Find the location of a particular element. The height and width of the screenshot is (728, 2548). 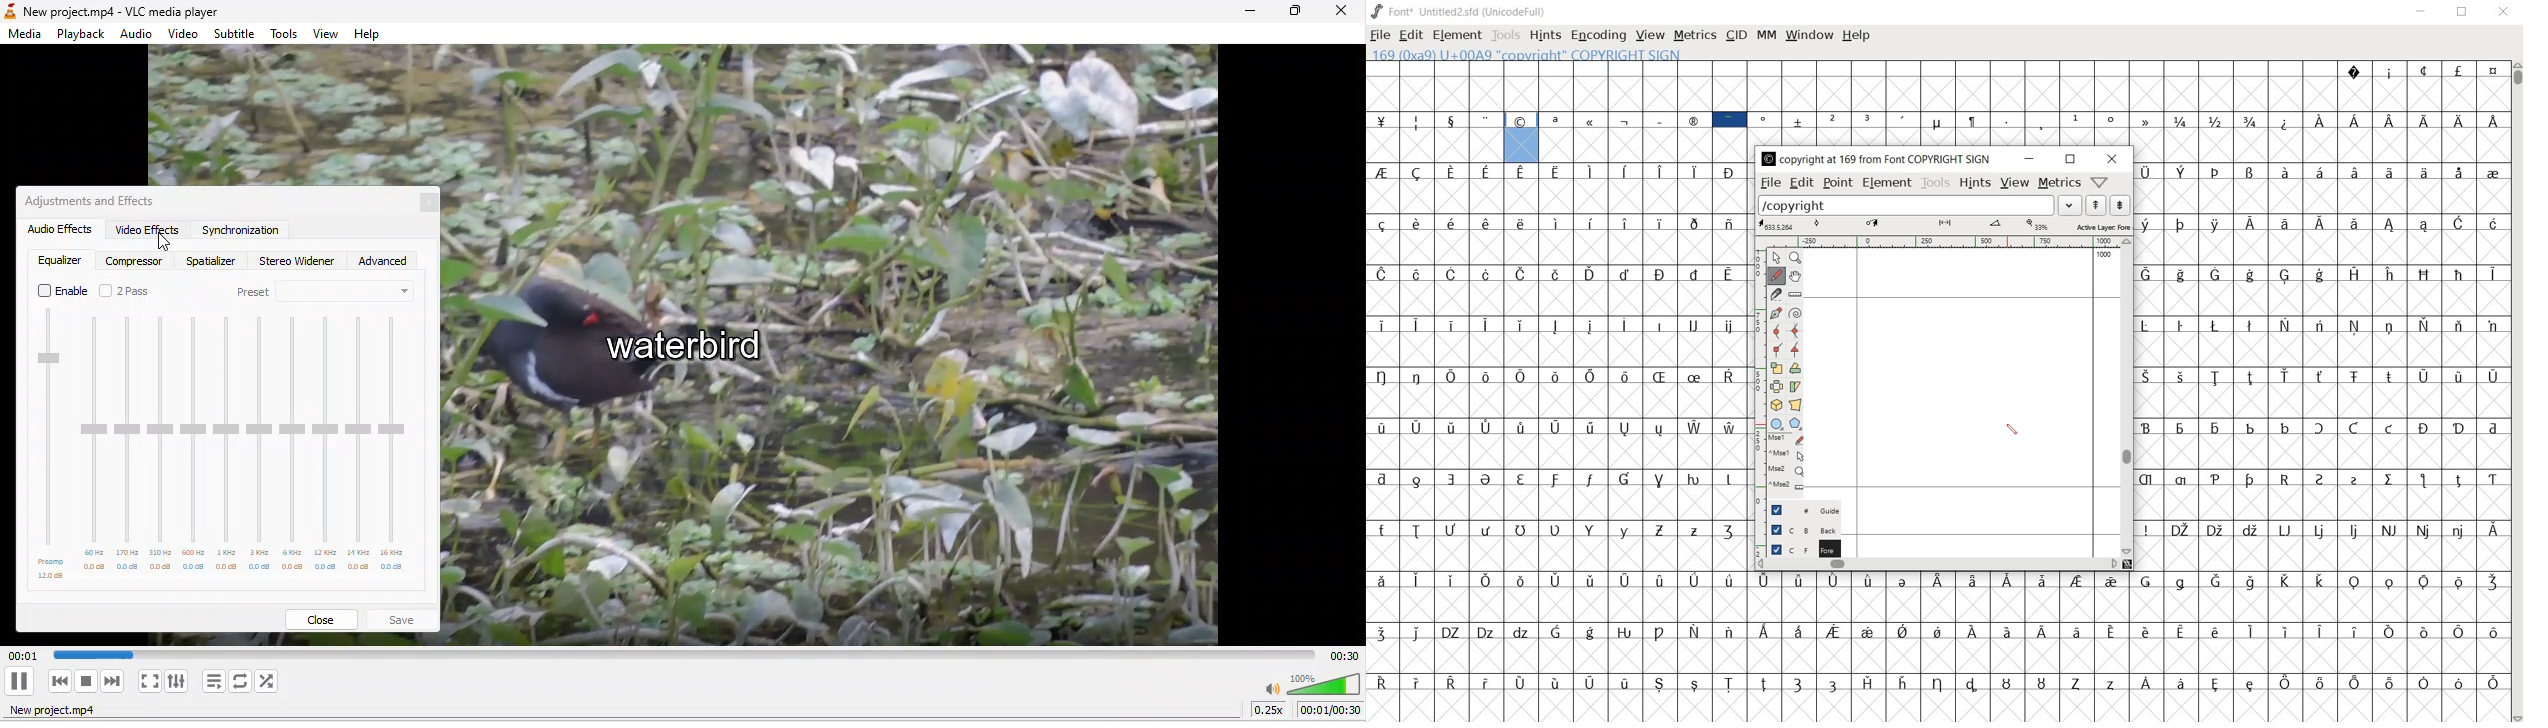

tools is located at coordinates (1507, 37).